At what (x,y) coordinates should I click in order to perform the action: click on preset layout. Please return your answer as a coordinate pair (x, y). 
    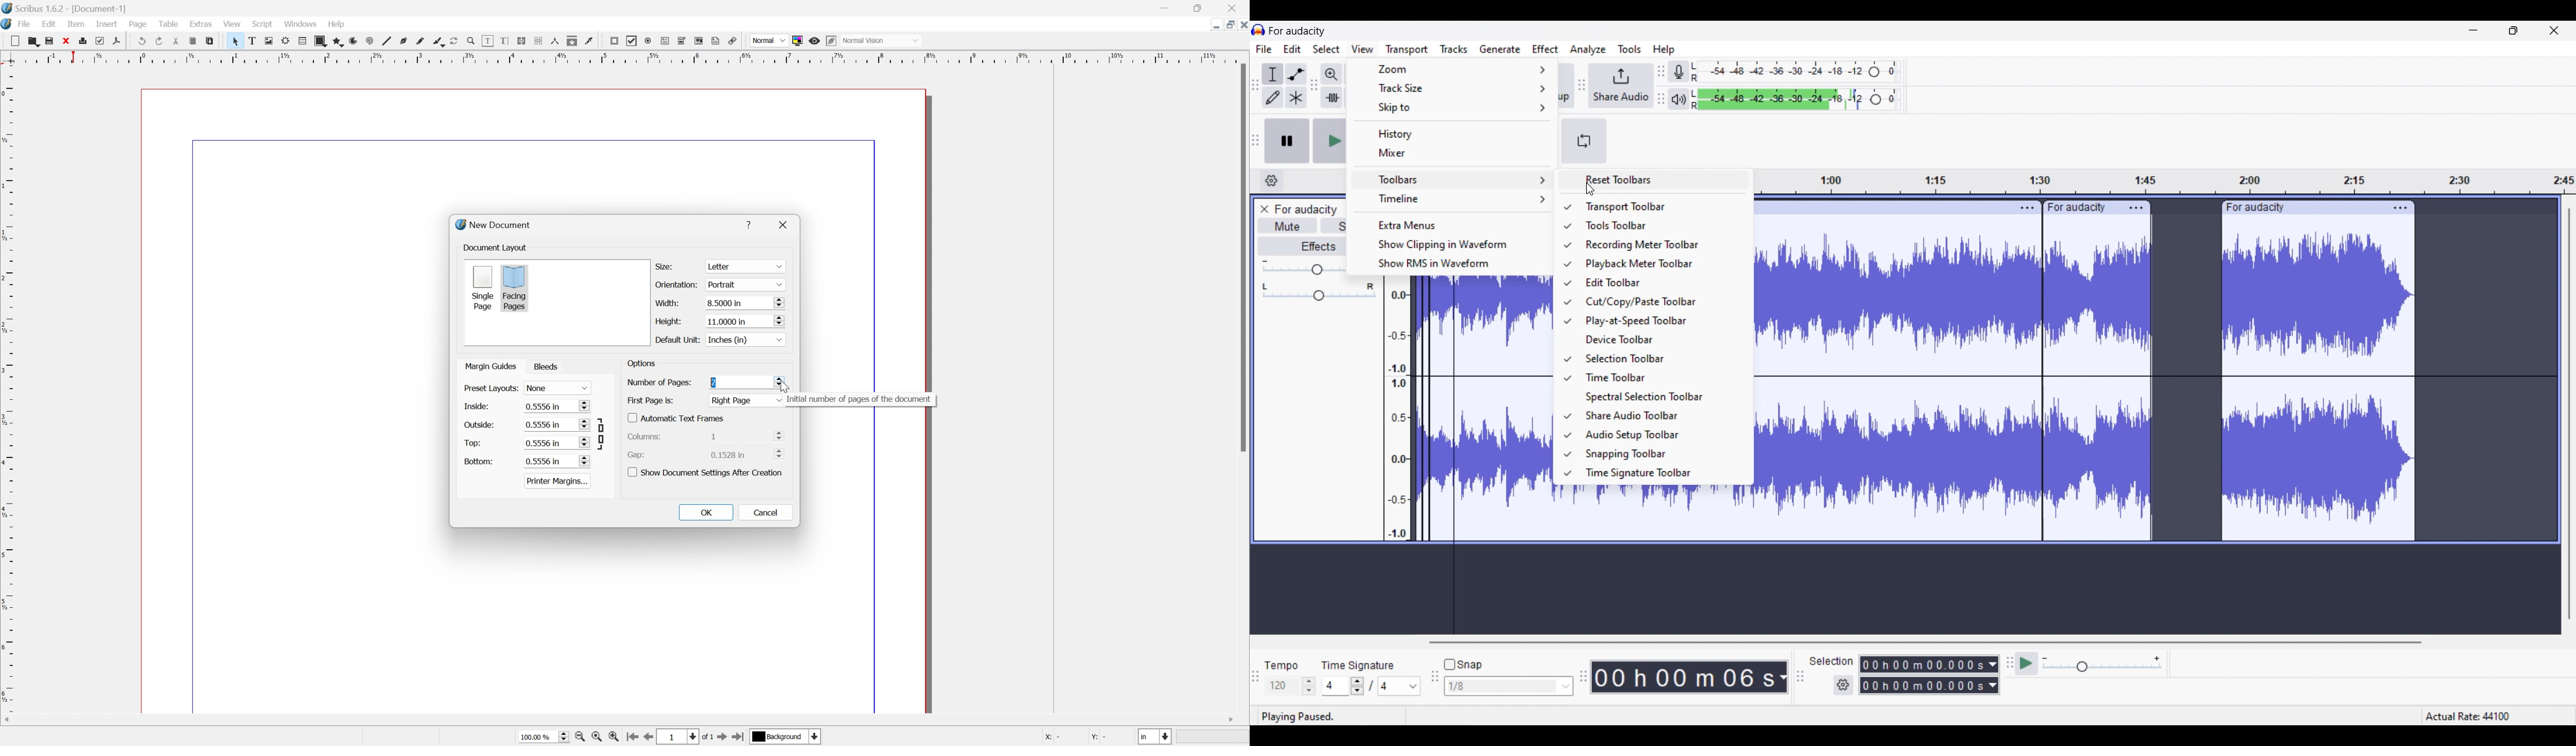
    Looking at the image, I should click on (490, 389).